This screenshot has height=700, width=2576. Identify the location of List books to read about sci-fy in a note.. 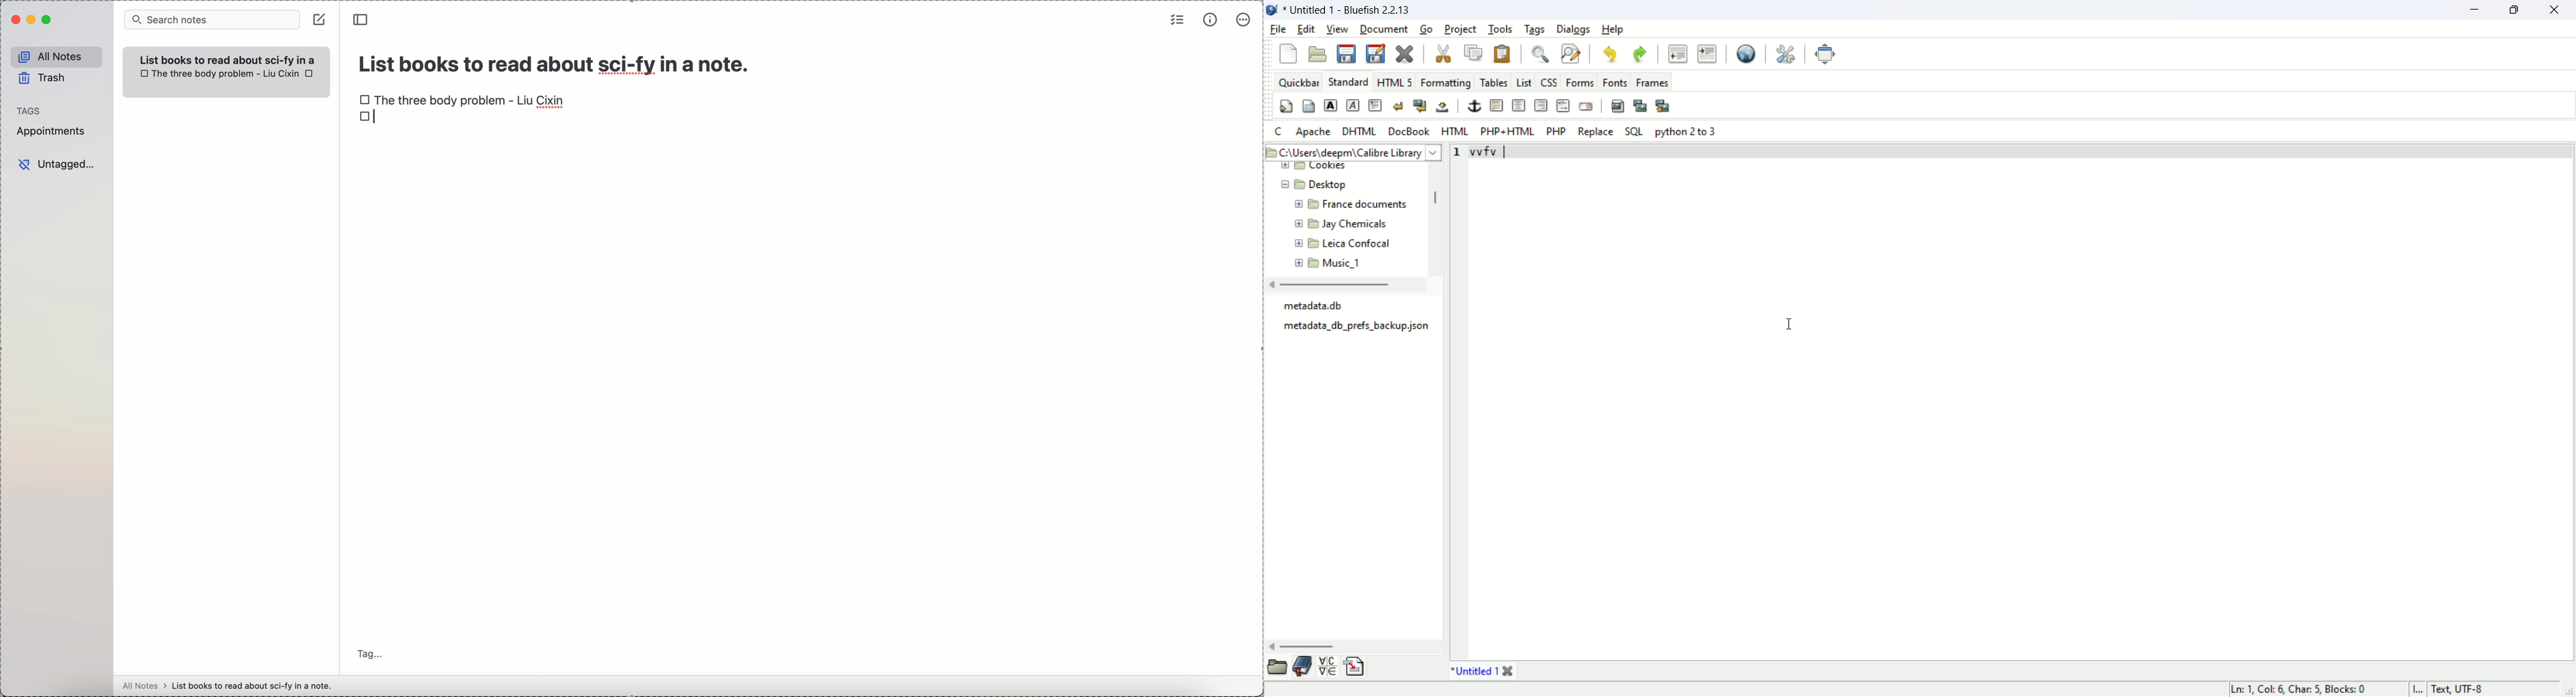
(232, 57).